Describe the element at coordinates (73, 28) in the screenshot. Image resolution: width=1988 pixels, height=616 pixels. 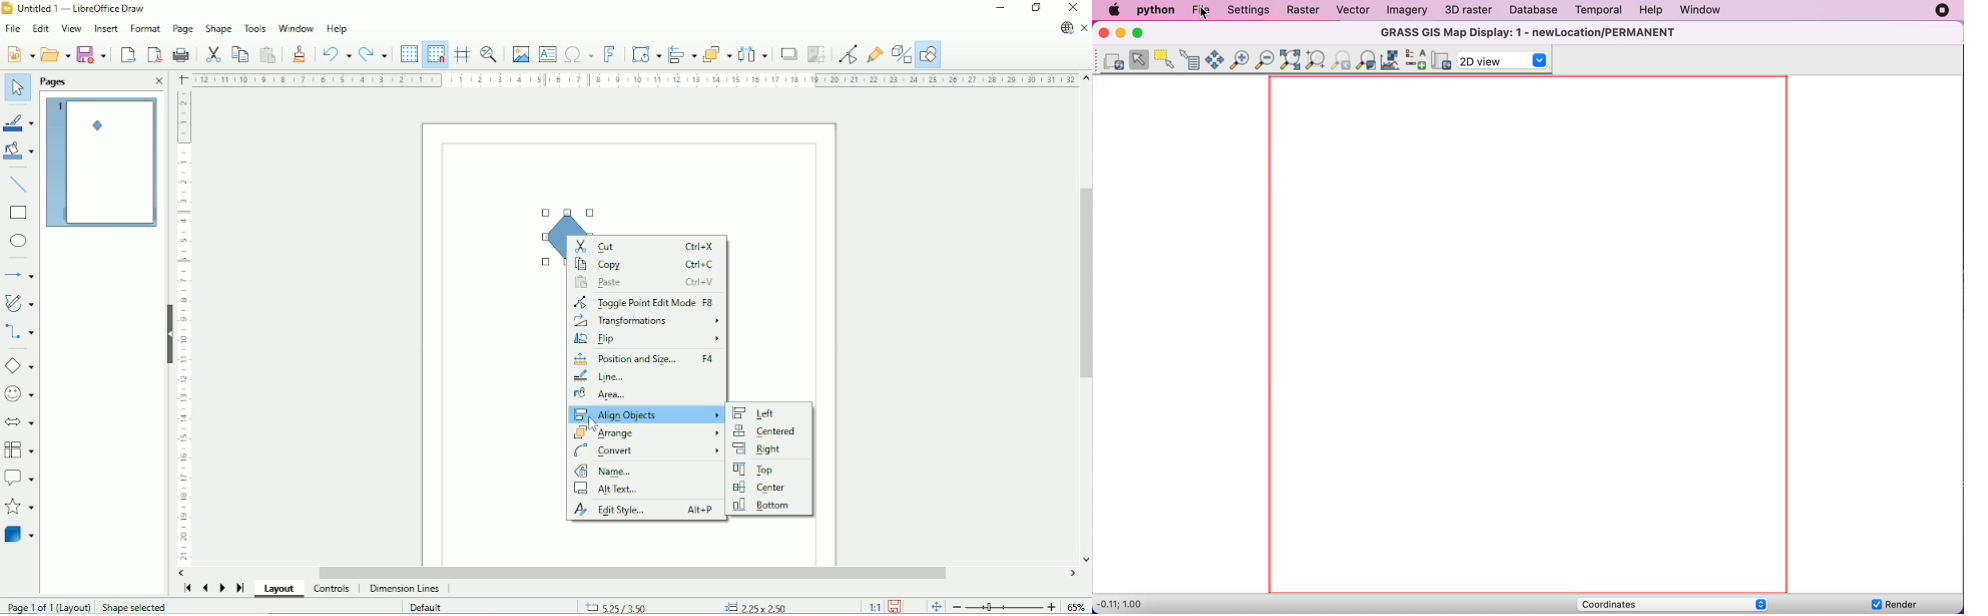
I see `View` at that location.